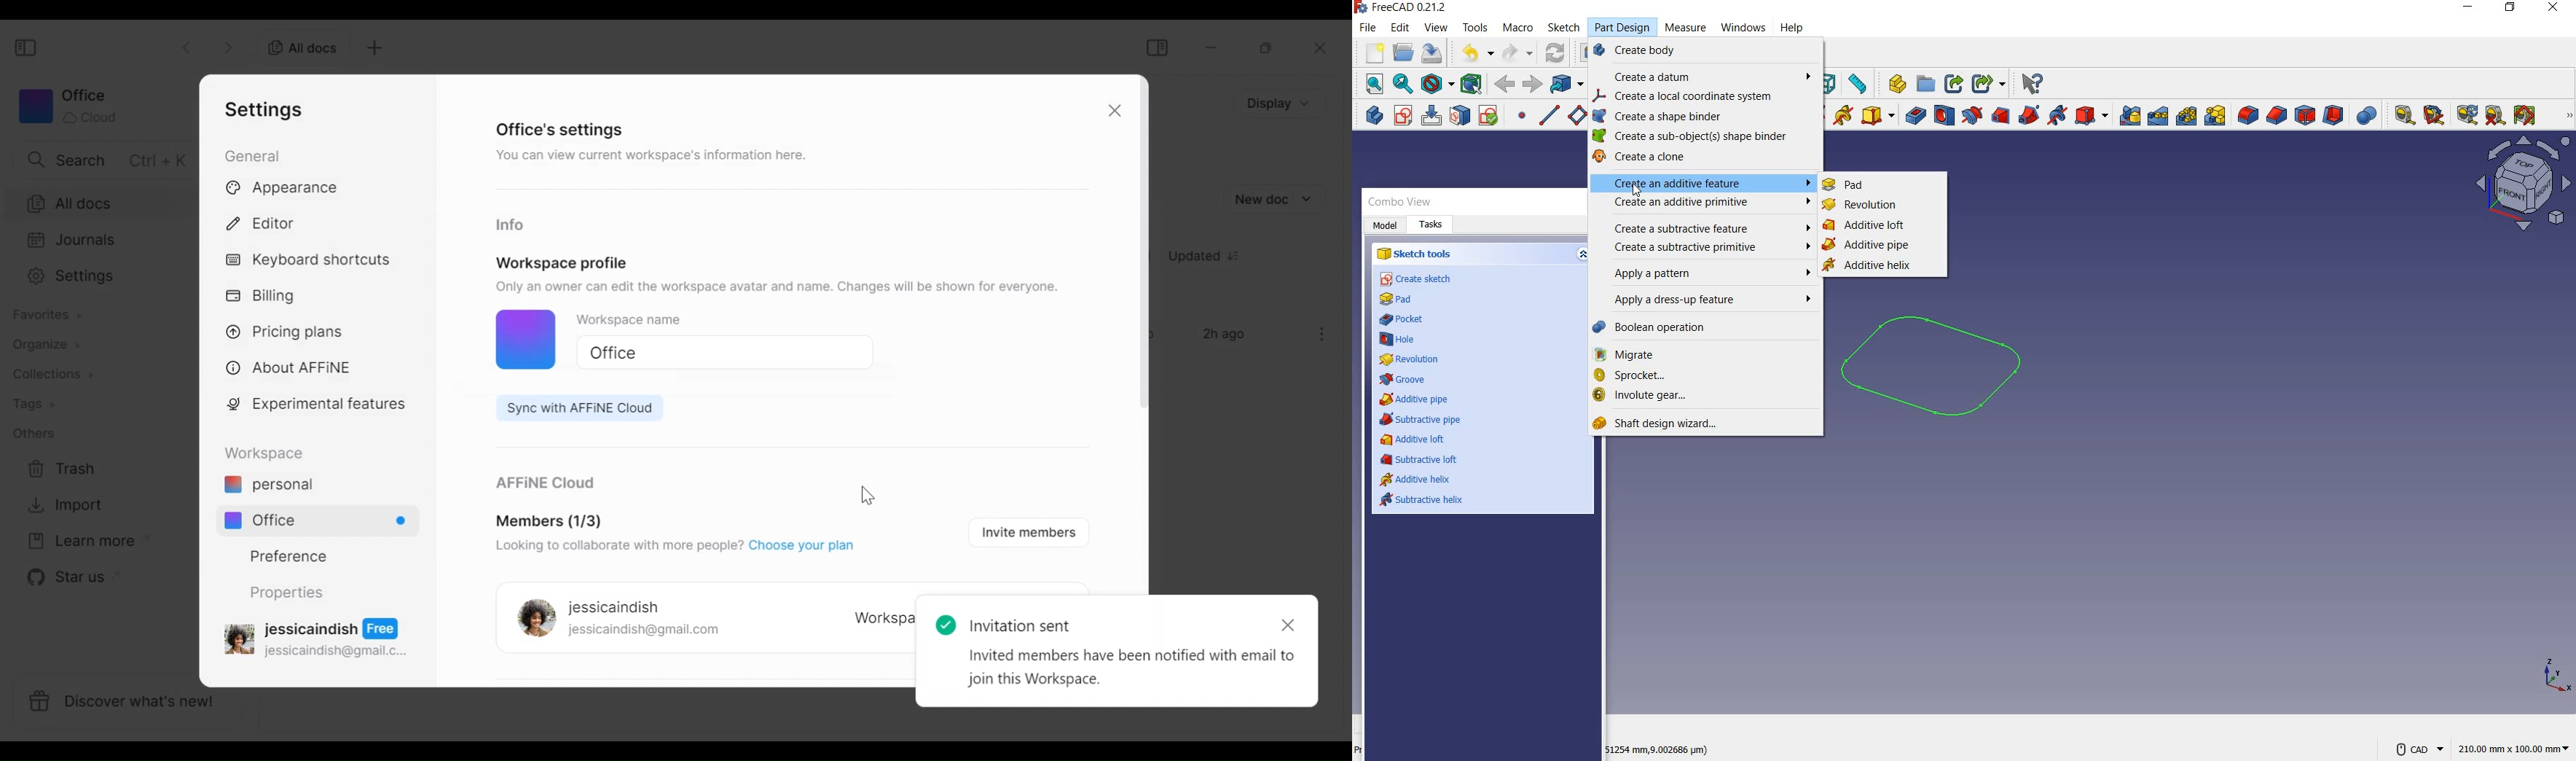  I want to click on additive pipe, so click(1868, 247).